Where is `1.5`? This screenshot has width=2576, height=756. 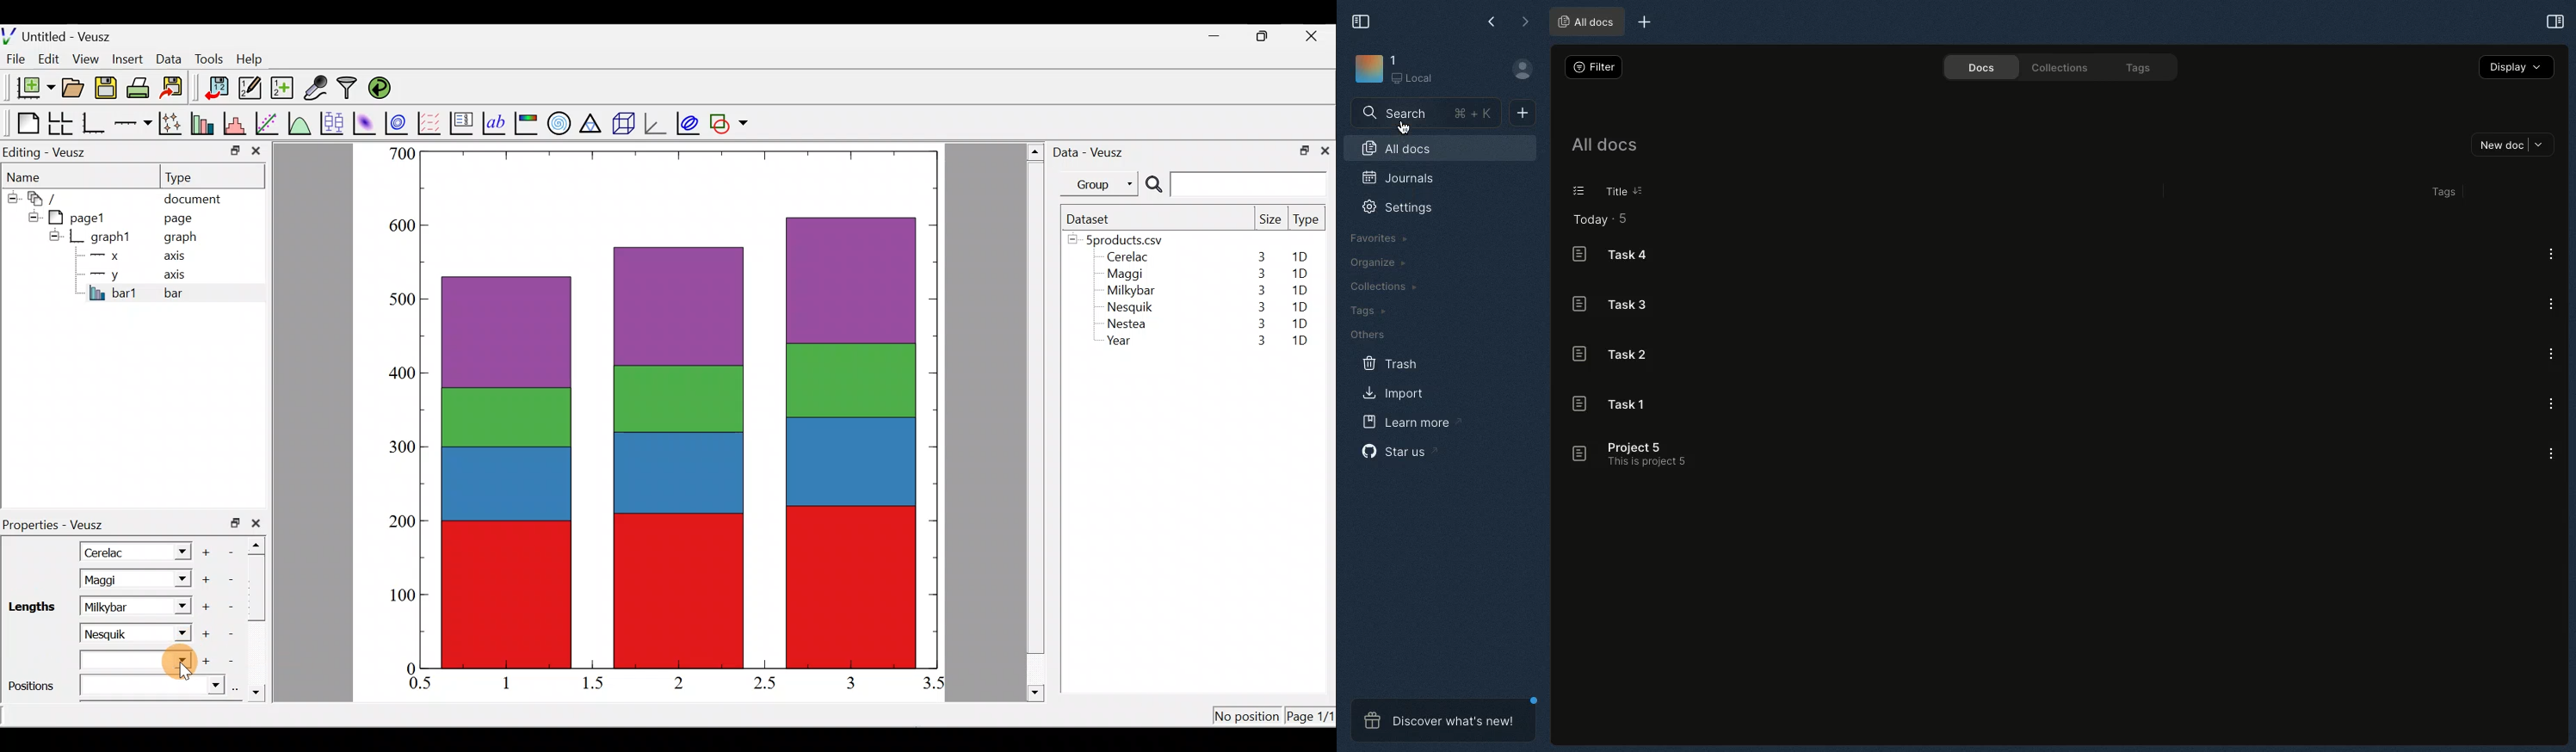 1.5 is located at coordinates (596, 684).